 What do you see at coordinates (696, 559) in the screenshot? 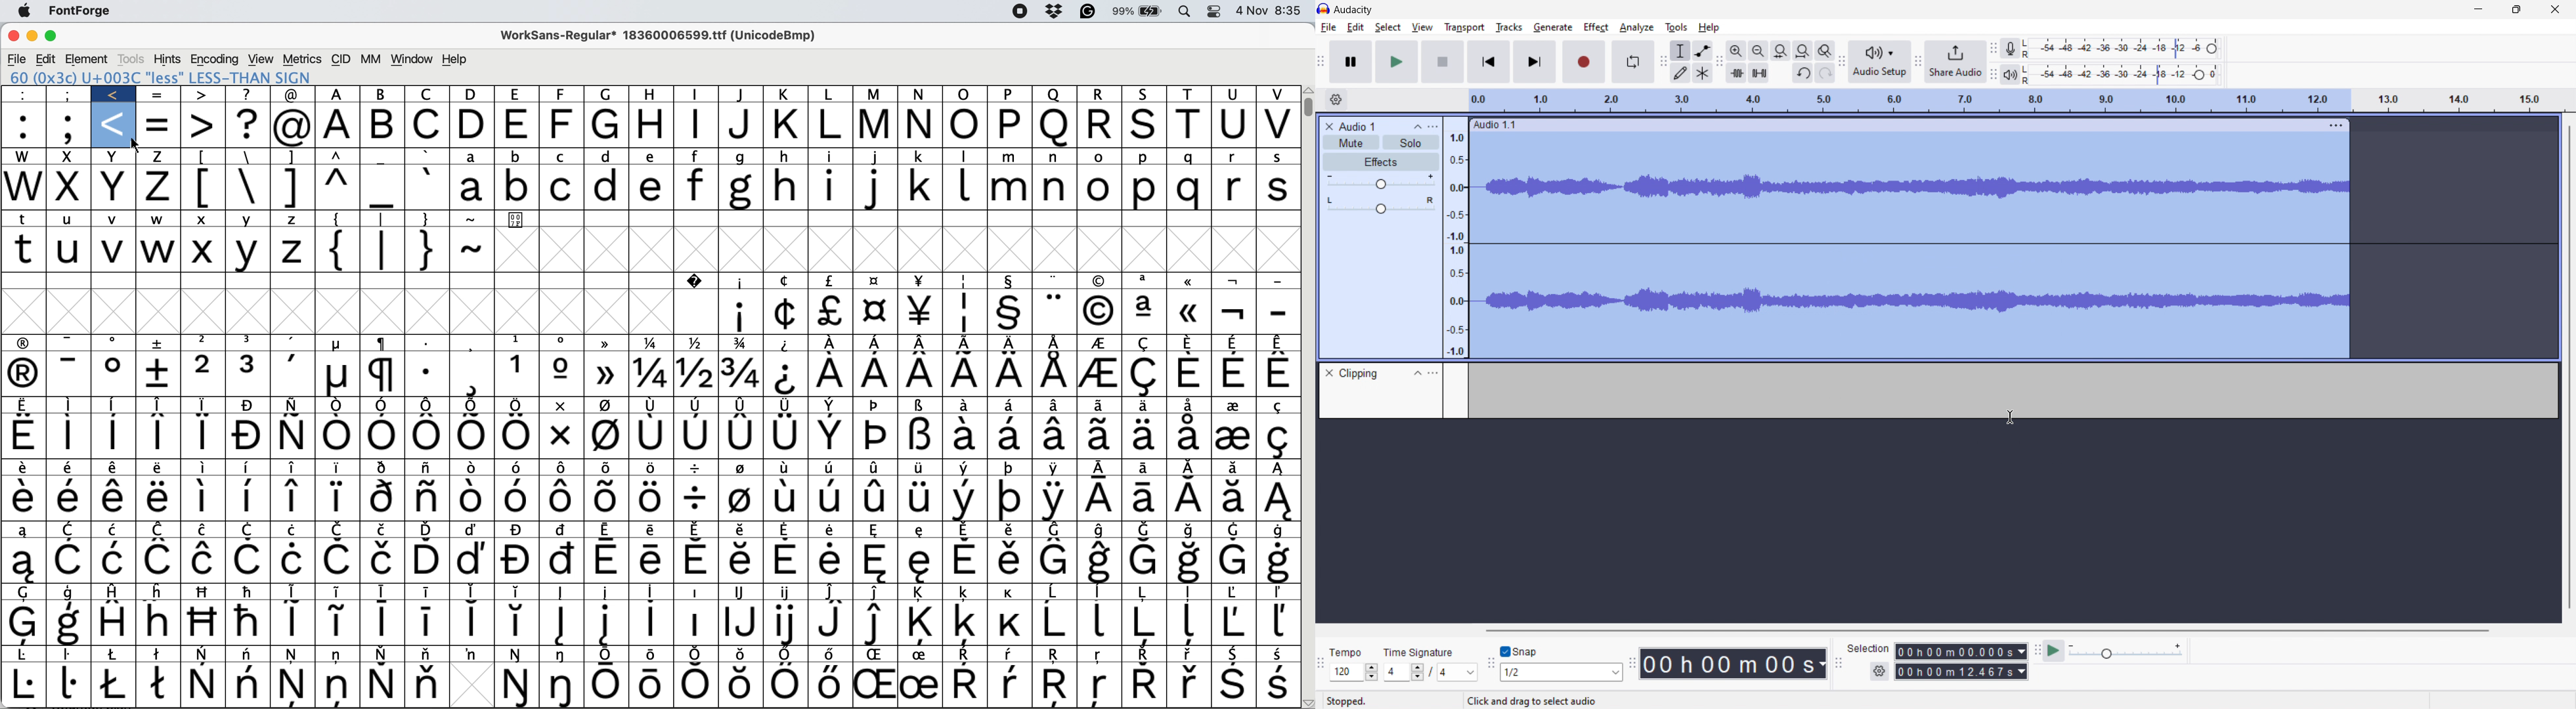
I see `symbol` at bounding box center [696, 559].